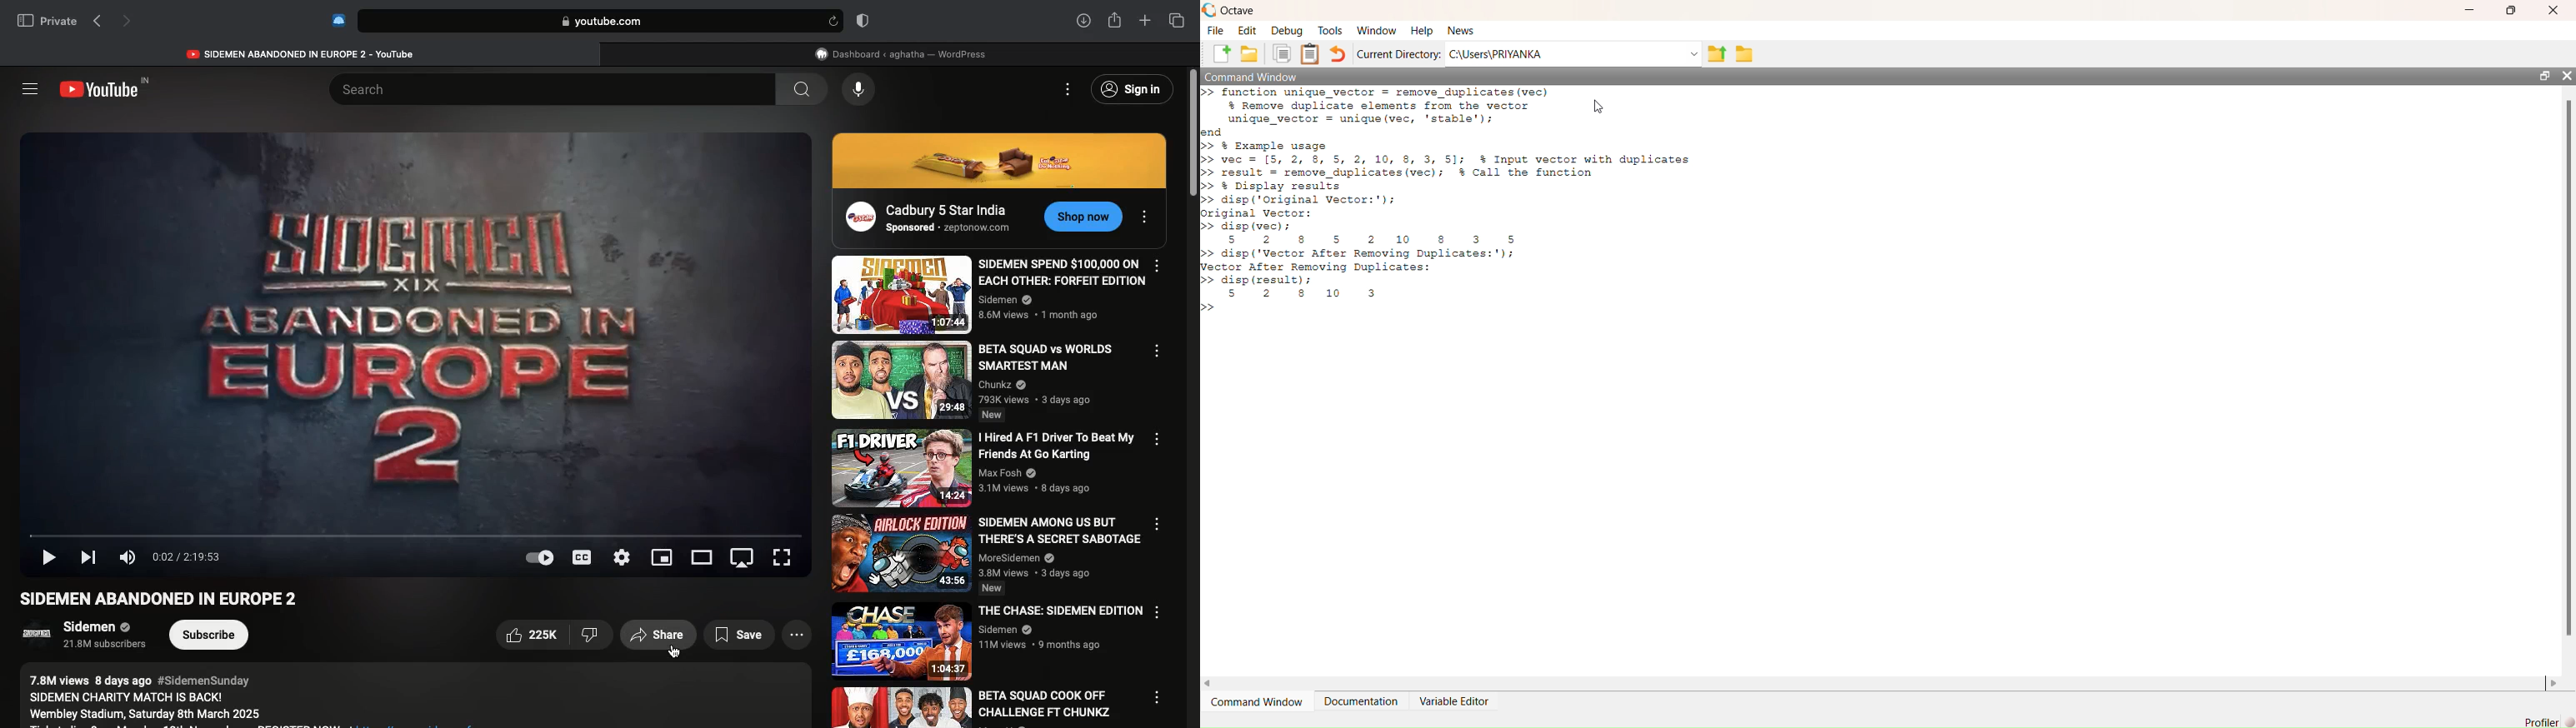 This screenshot has height=728, width=2576. What do you see at coordinates (1210, 11) in the screenshot?
I see `logo` at bounding box center [1210, 11].